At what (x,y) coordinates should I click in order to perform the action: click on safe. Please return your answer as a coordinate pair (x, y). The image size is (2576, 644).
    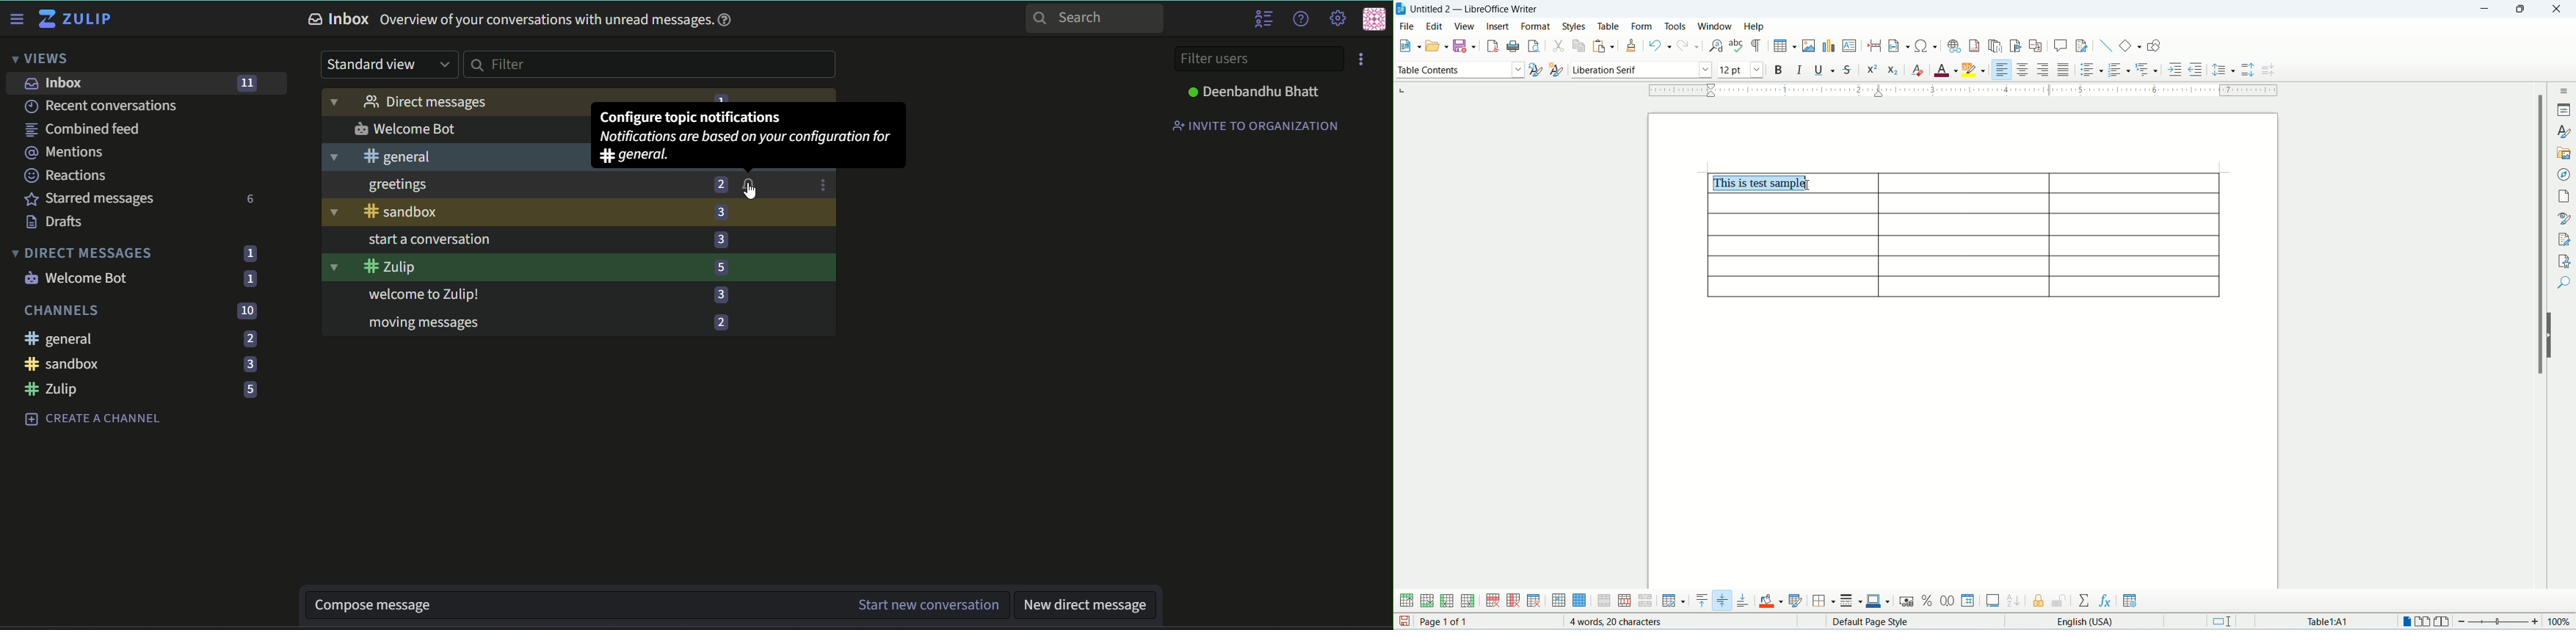
    Looking at the image, I should click on (1465, 46).